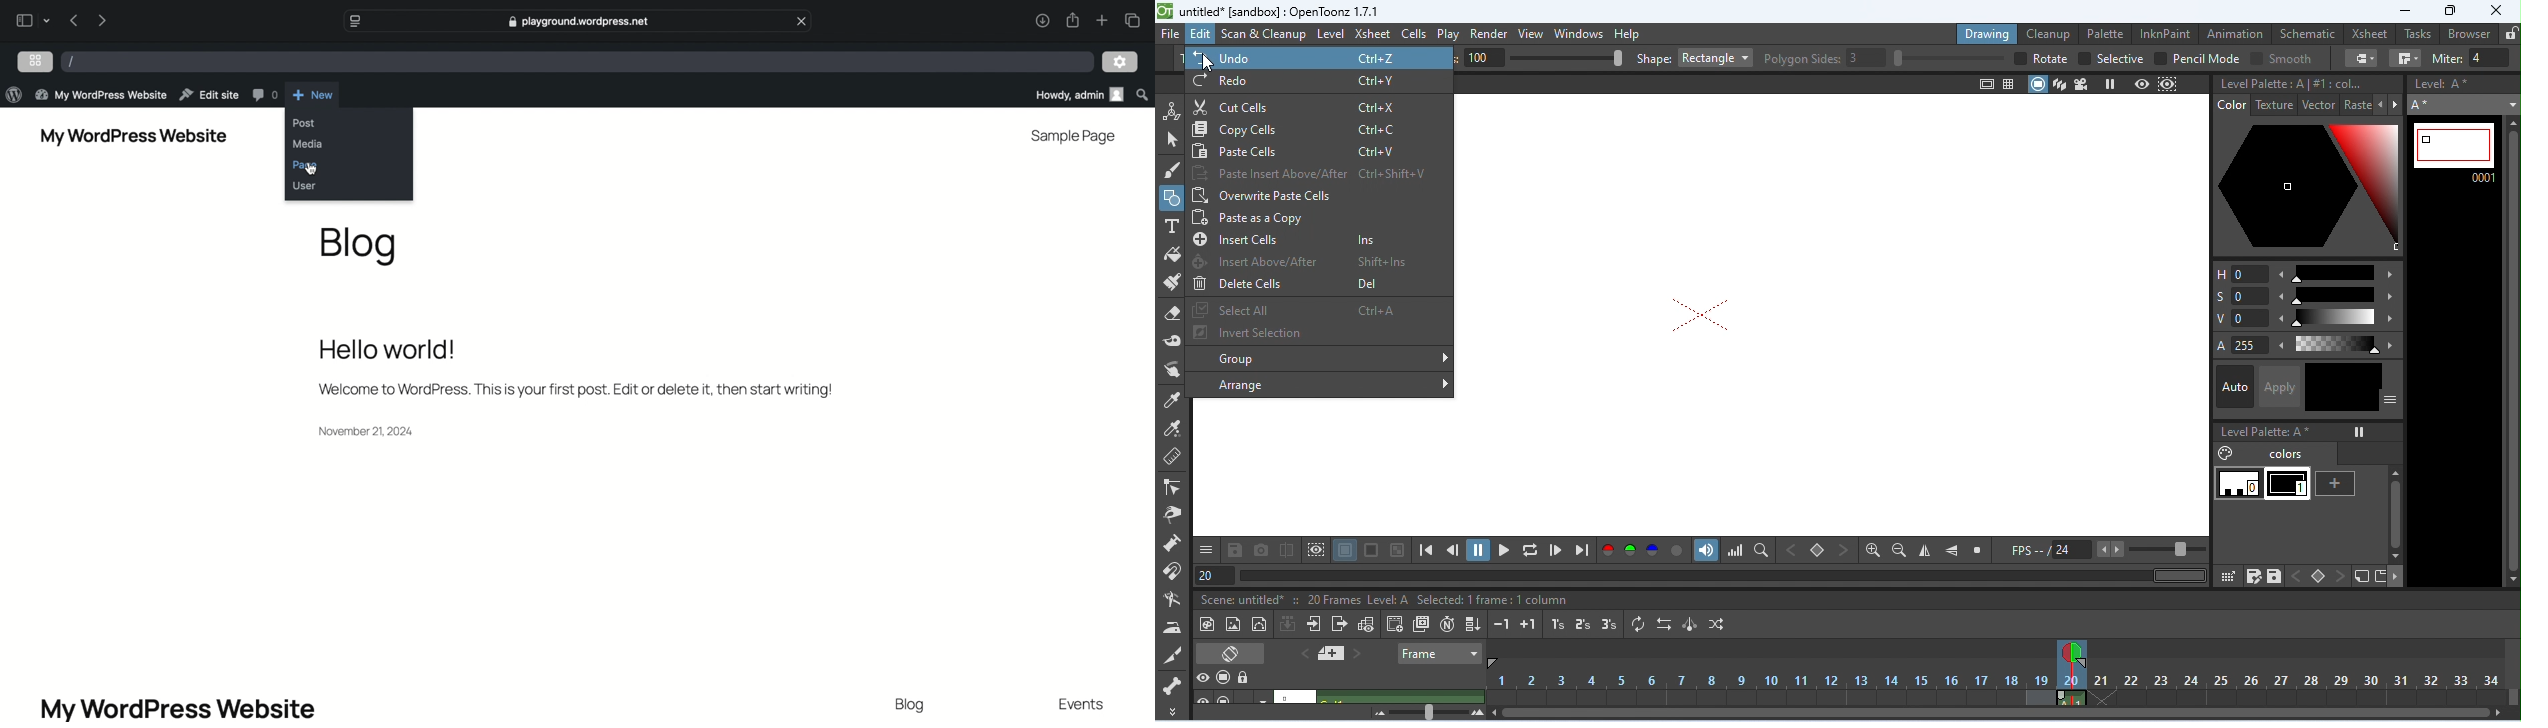 The width and height of the screenshot is (2548, 728). Describe the element at coordinates (1312, 194) in the screenshot. I see `overwrite paste cells` at that location.